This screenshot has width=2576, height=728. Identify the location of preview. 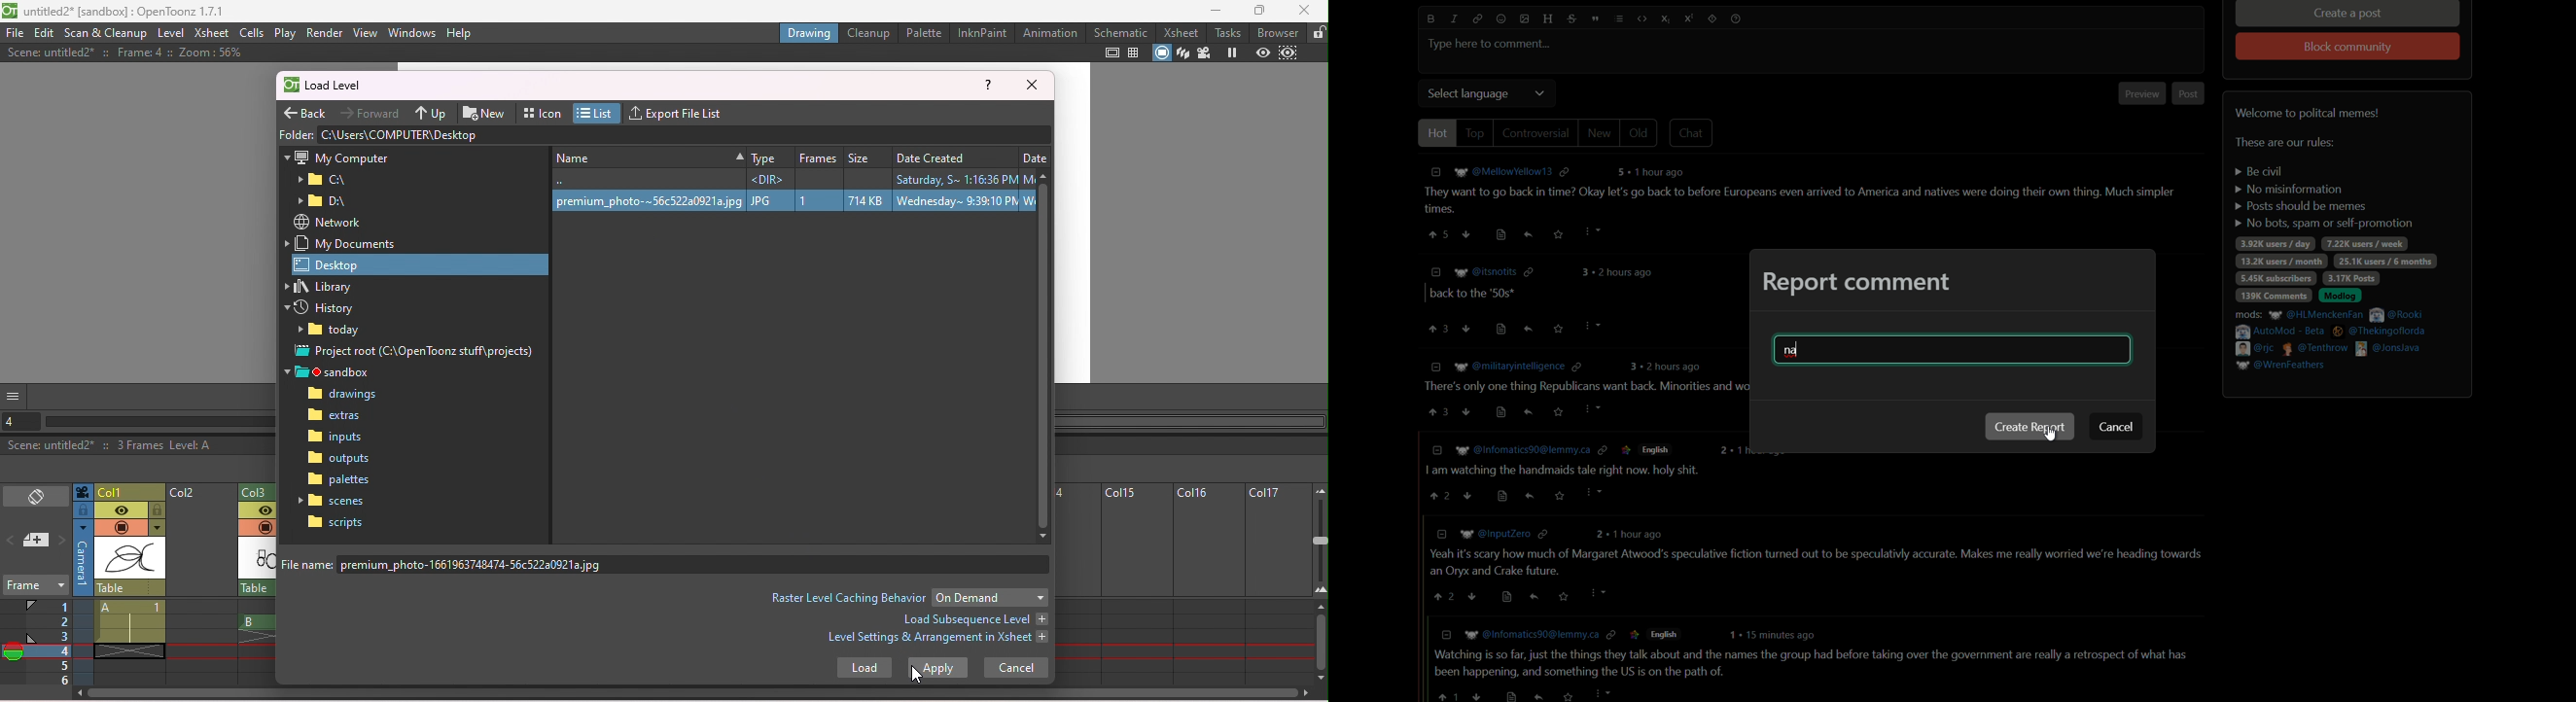
(2143, 94).